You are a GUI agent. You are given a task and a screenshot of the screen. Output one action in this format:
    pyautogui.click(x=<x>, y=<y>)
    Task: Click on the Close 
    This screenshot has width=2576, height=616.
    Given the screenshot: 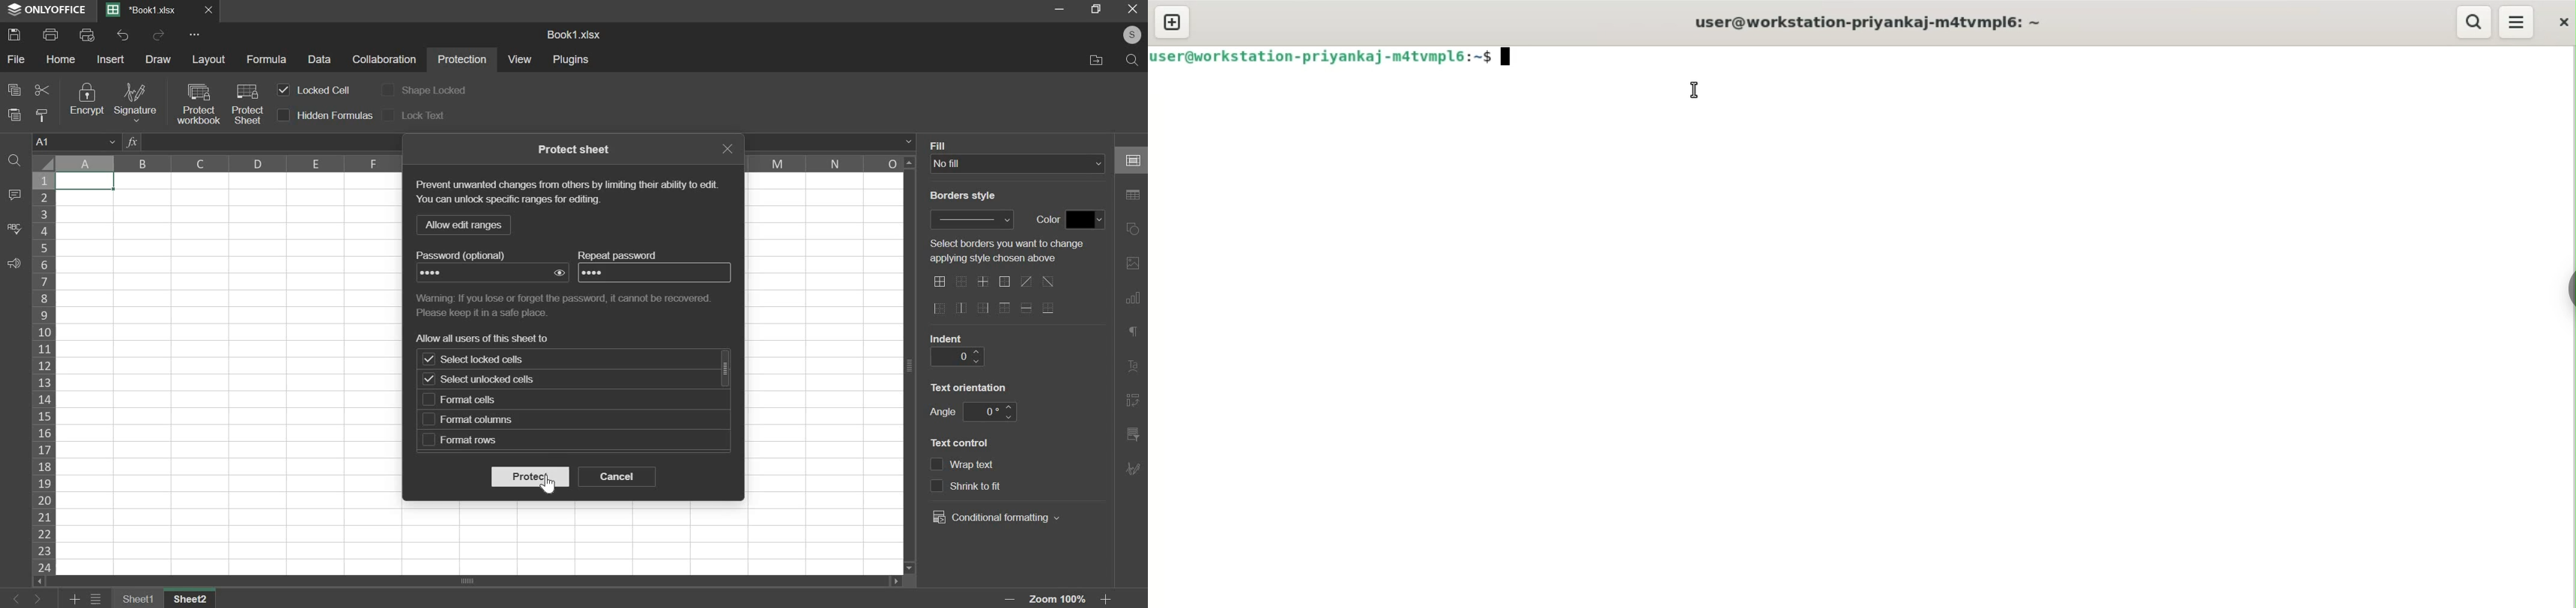 What is the action you would take?
    pyautogui.click(x=210, y=10)
    